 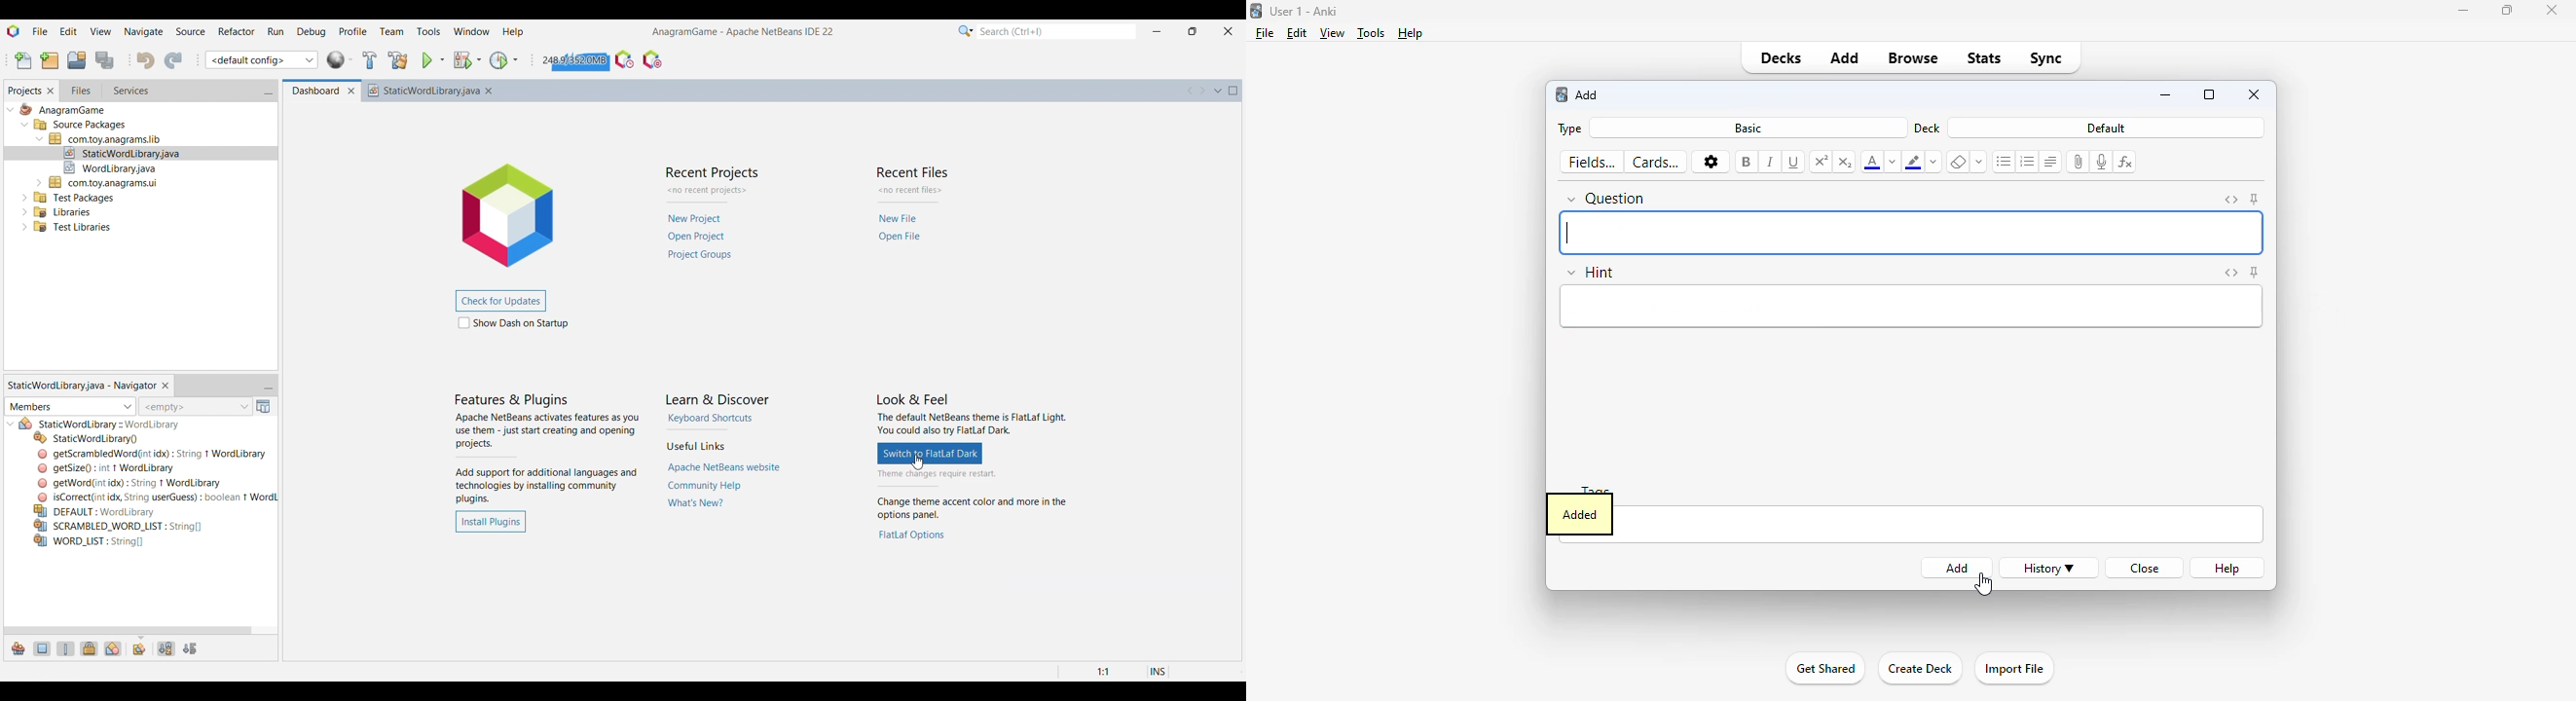 What do you see at coordinates (1306, 11) in the screenshot?
I see `User 1 - Anki` at bounding box center [1306, 11].